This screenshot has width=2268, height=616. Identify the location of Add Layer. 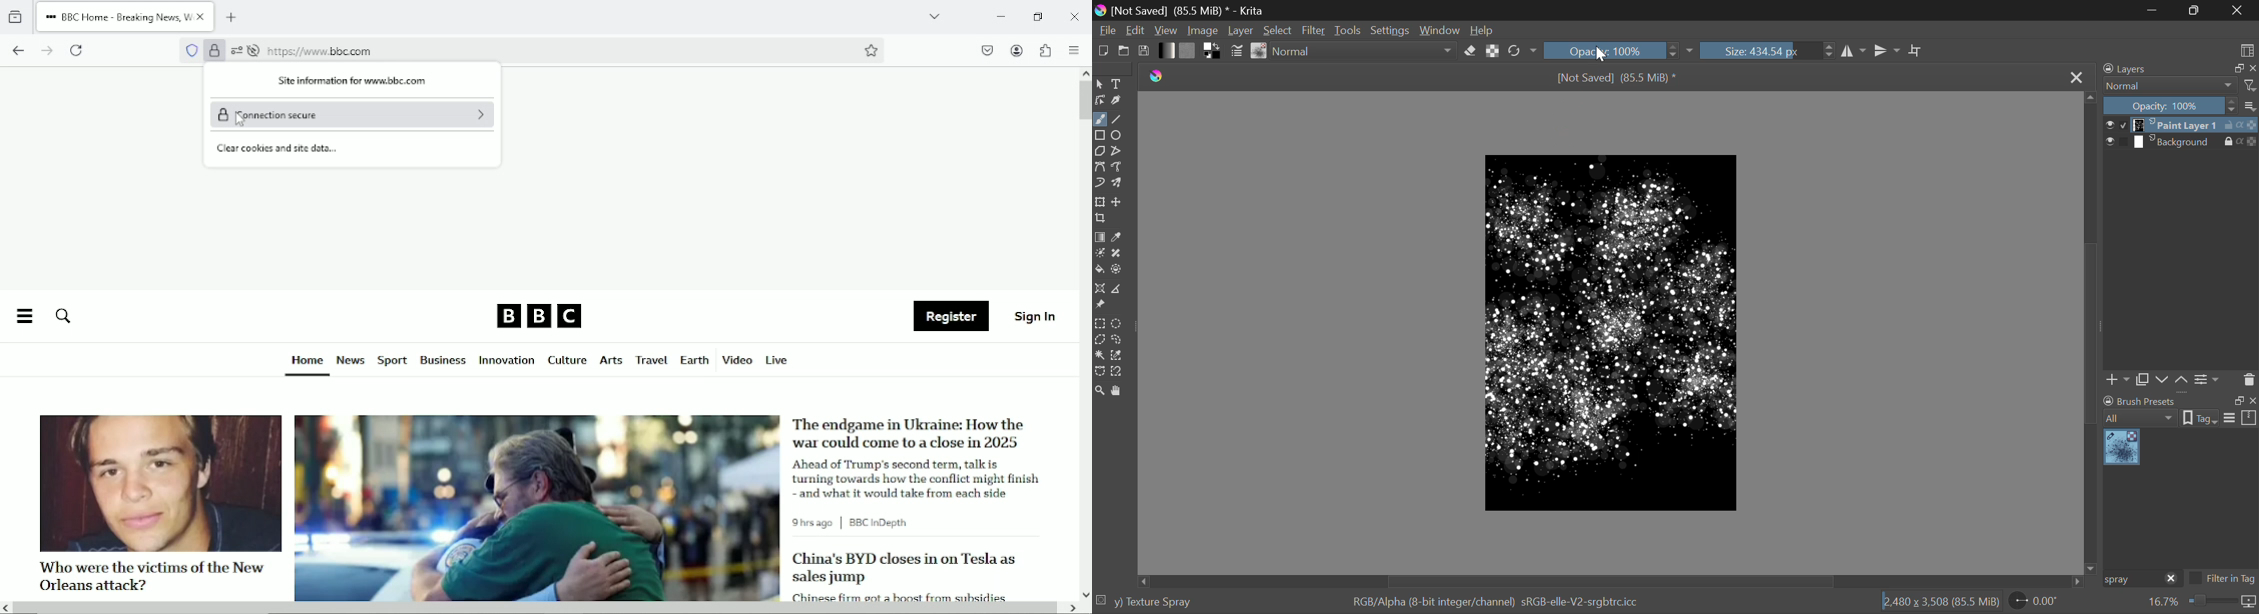
(2118, 381).